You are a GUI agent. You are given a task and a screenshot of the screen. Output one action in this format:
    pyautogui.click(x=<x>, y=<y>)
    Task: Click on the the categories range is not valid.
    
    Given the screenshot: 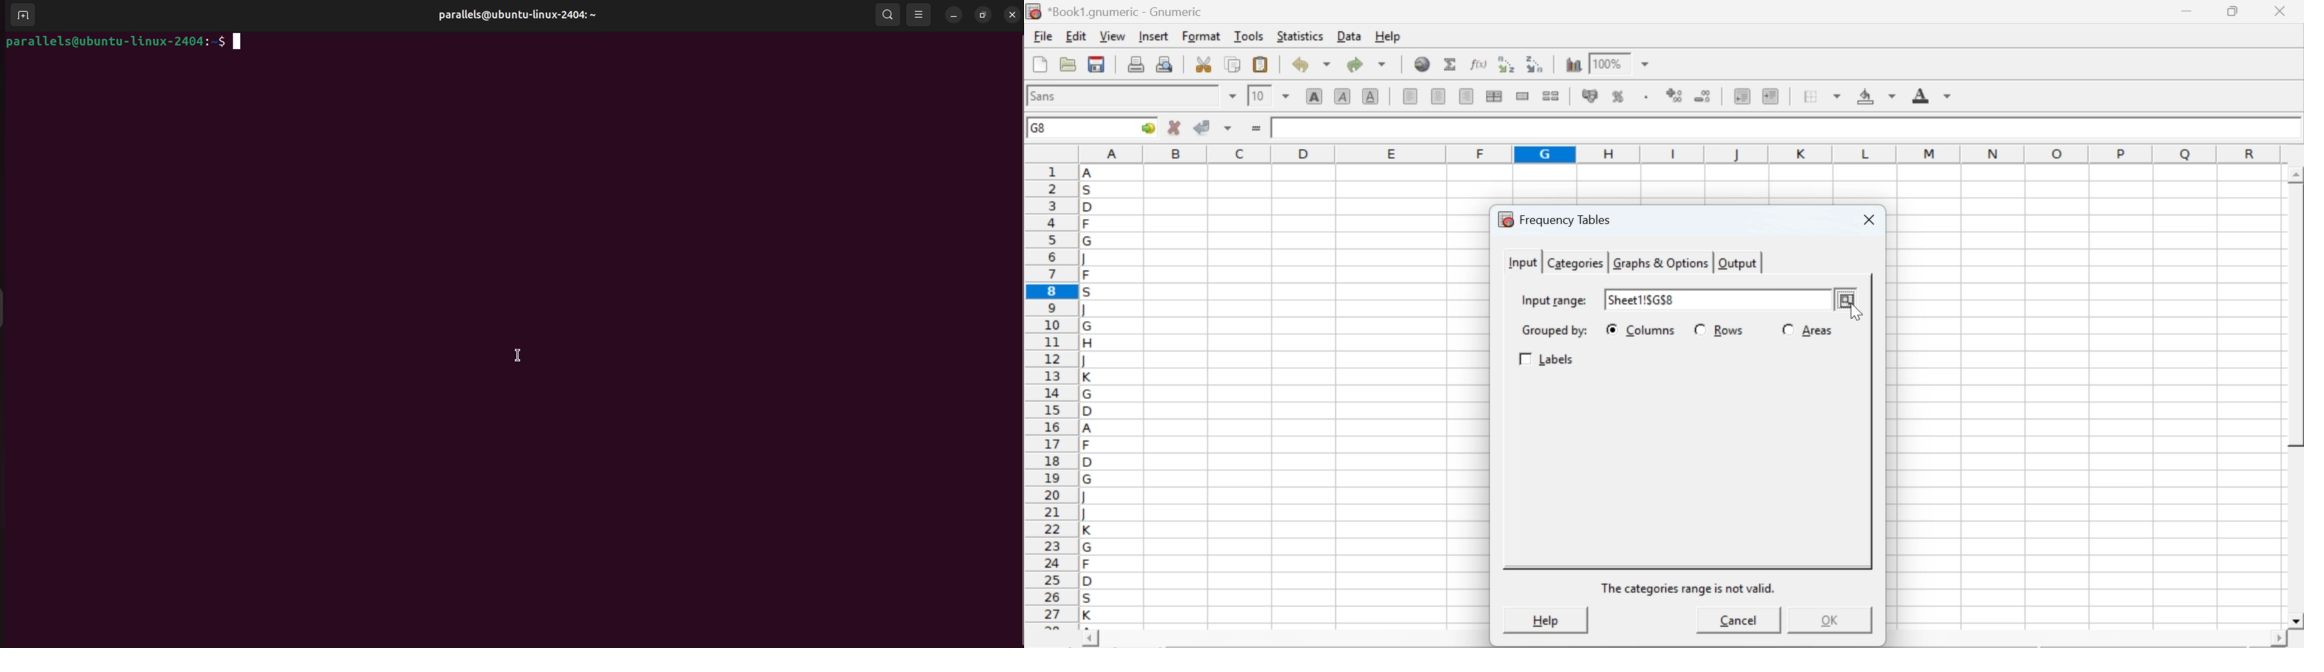 What is the action you would take?
    pyautogui.click(x=1690, y=588)
    